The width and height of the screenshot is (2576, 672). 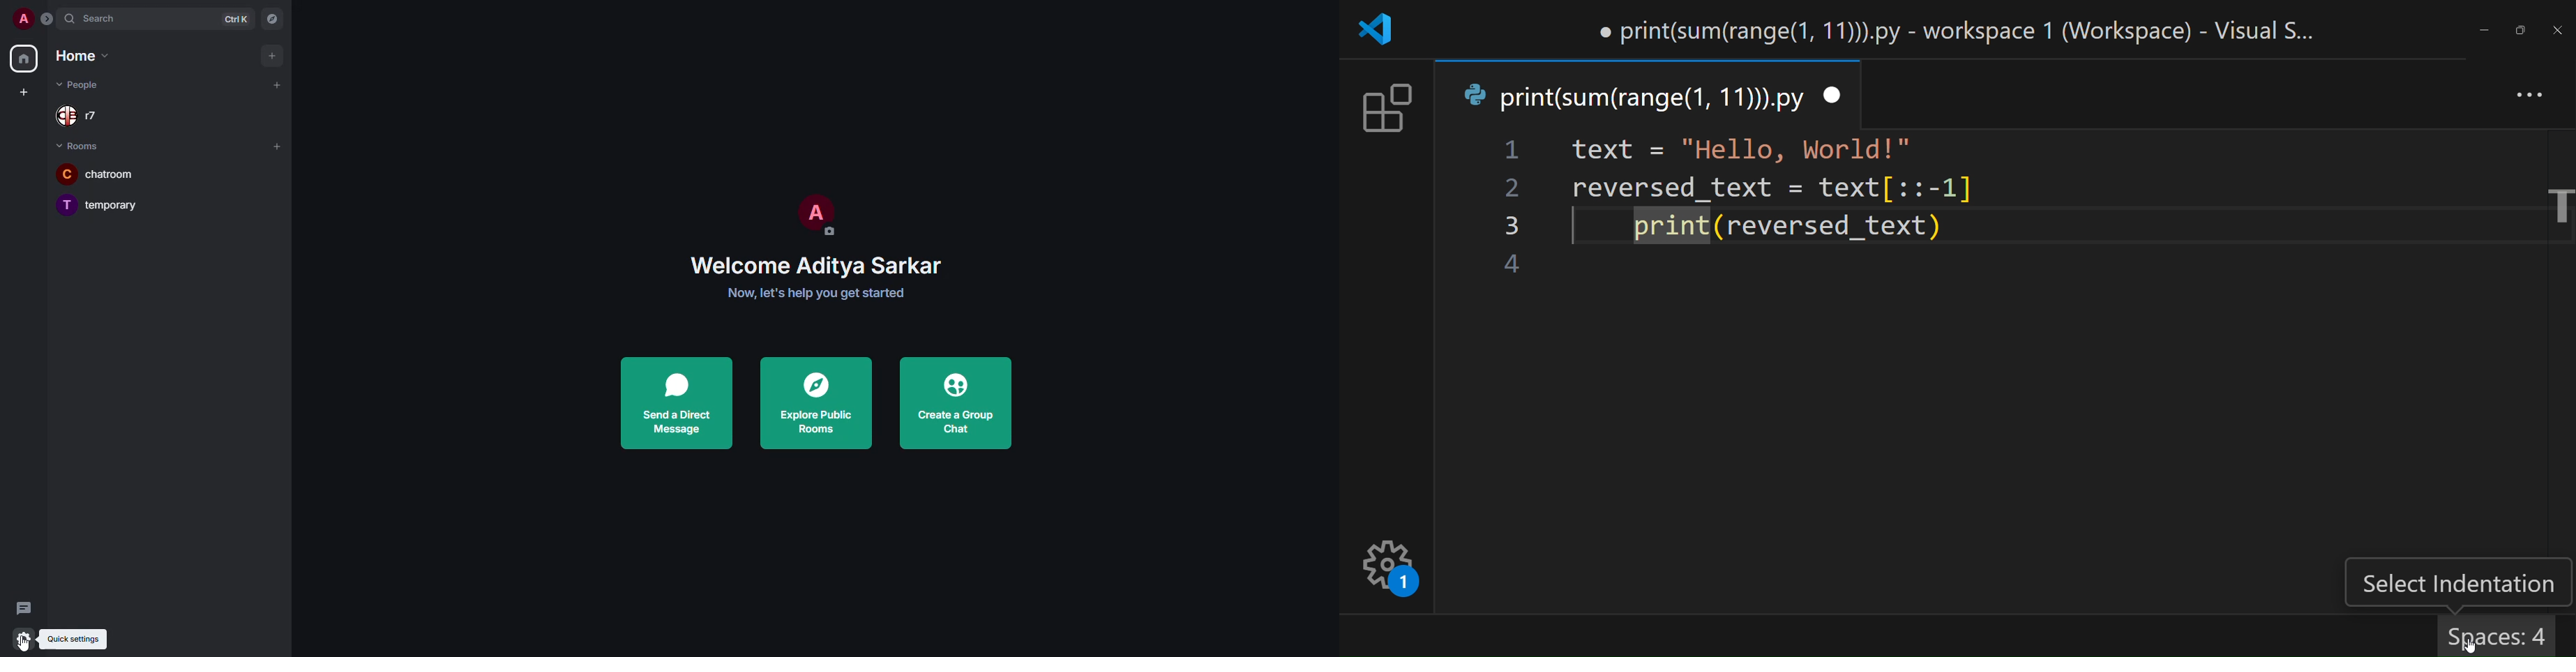 I want to click on code, so click(x=1778, y=187).